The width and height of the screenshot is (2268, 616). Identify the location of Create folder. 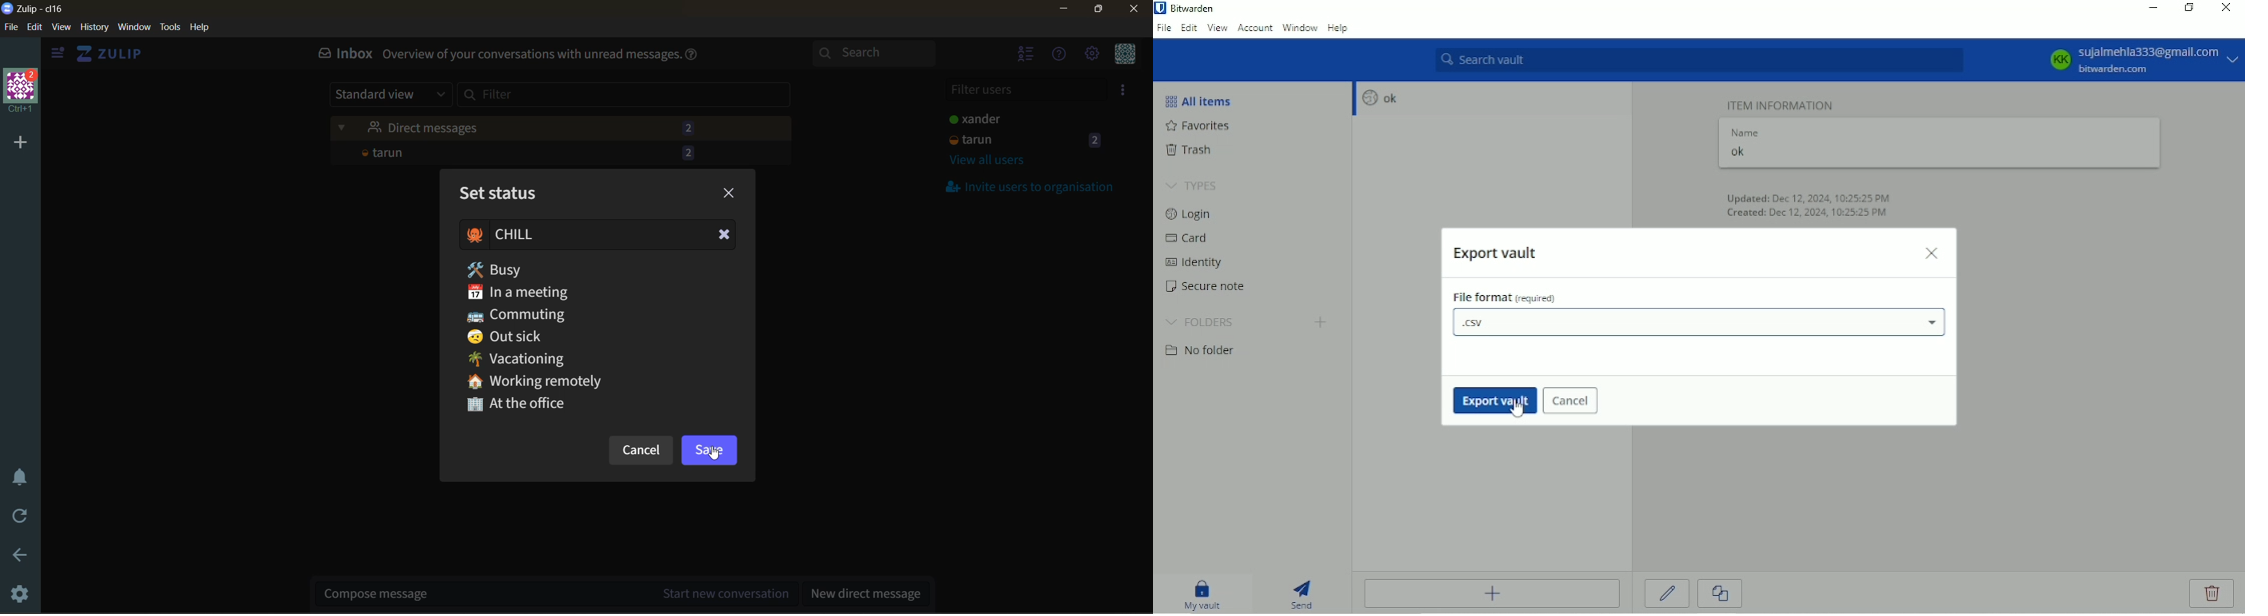
(1322, 324).